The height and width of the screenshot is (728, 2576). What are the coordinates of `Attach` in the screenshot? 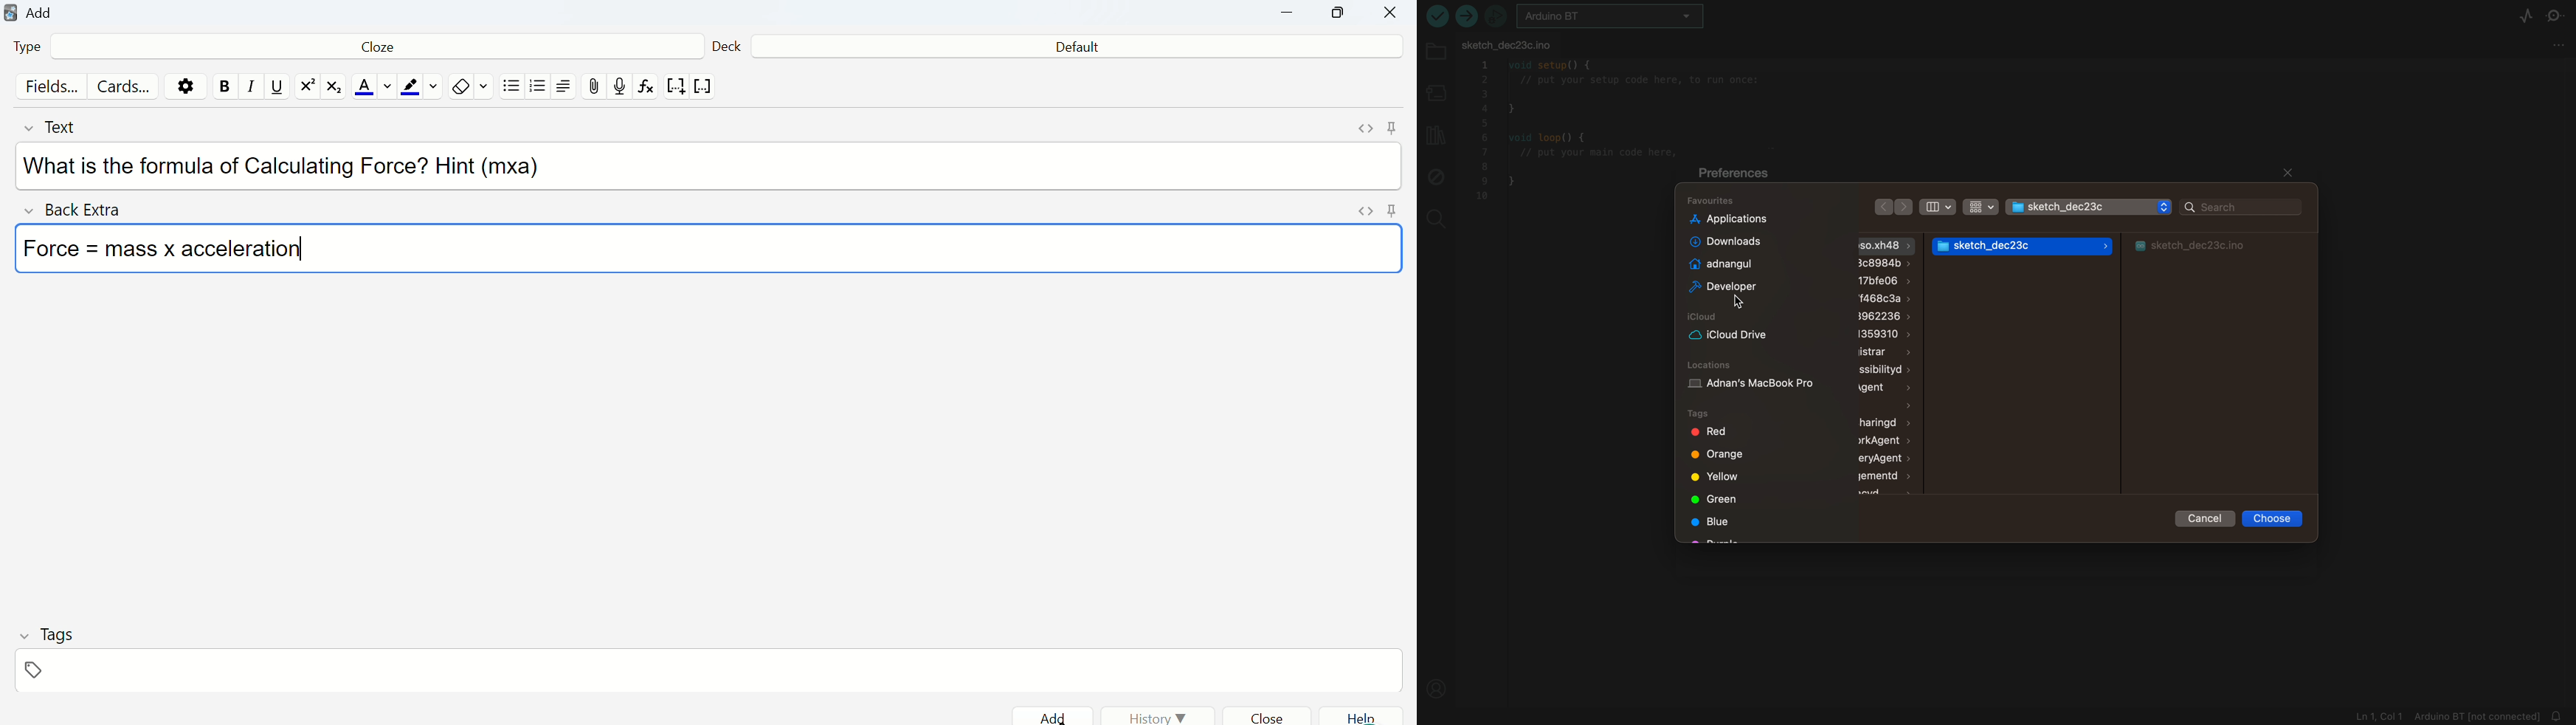 It's located at (595, 86).